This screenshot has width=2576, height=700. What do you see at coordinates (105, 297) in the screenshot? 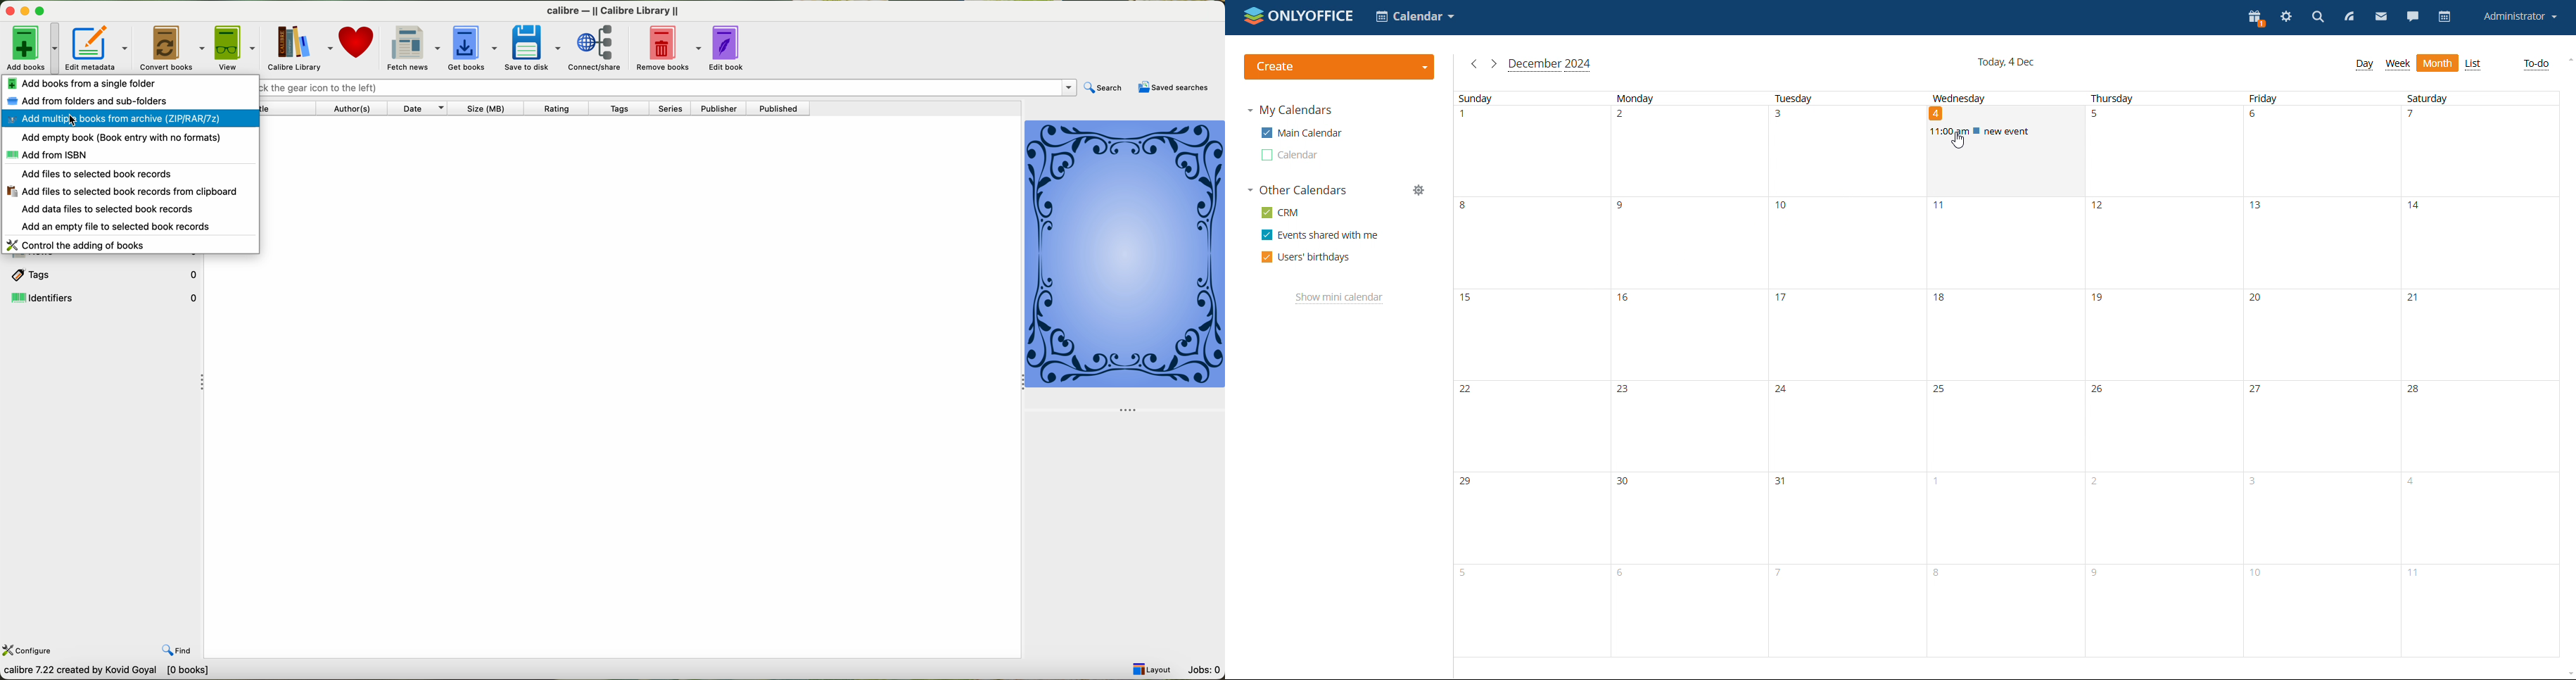
I see `identifiers` at bounding box center [105, 297].